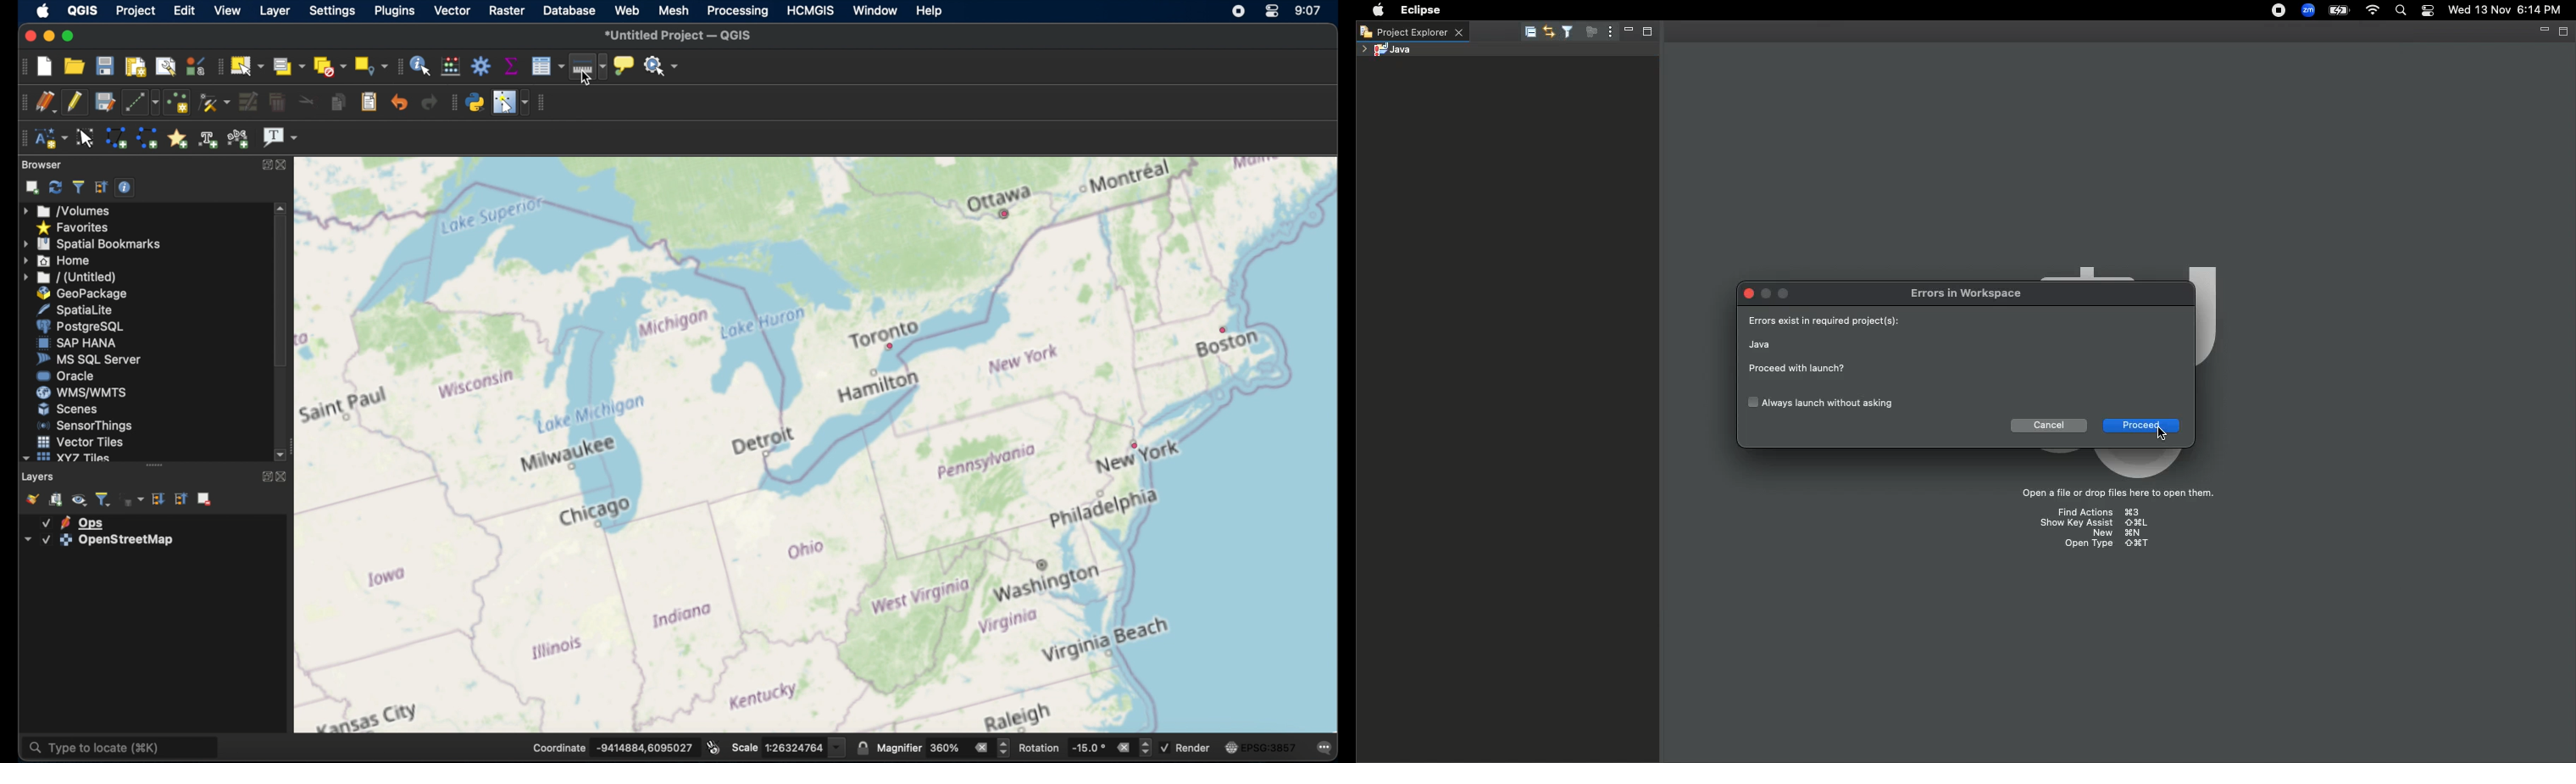 This screenshot has height=784, width=2576. Describe the element at coordinates (1122, 348) in the screenshot. I see `open street map` at that location.